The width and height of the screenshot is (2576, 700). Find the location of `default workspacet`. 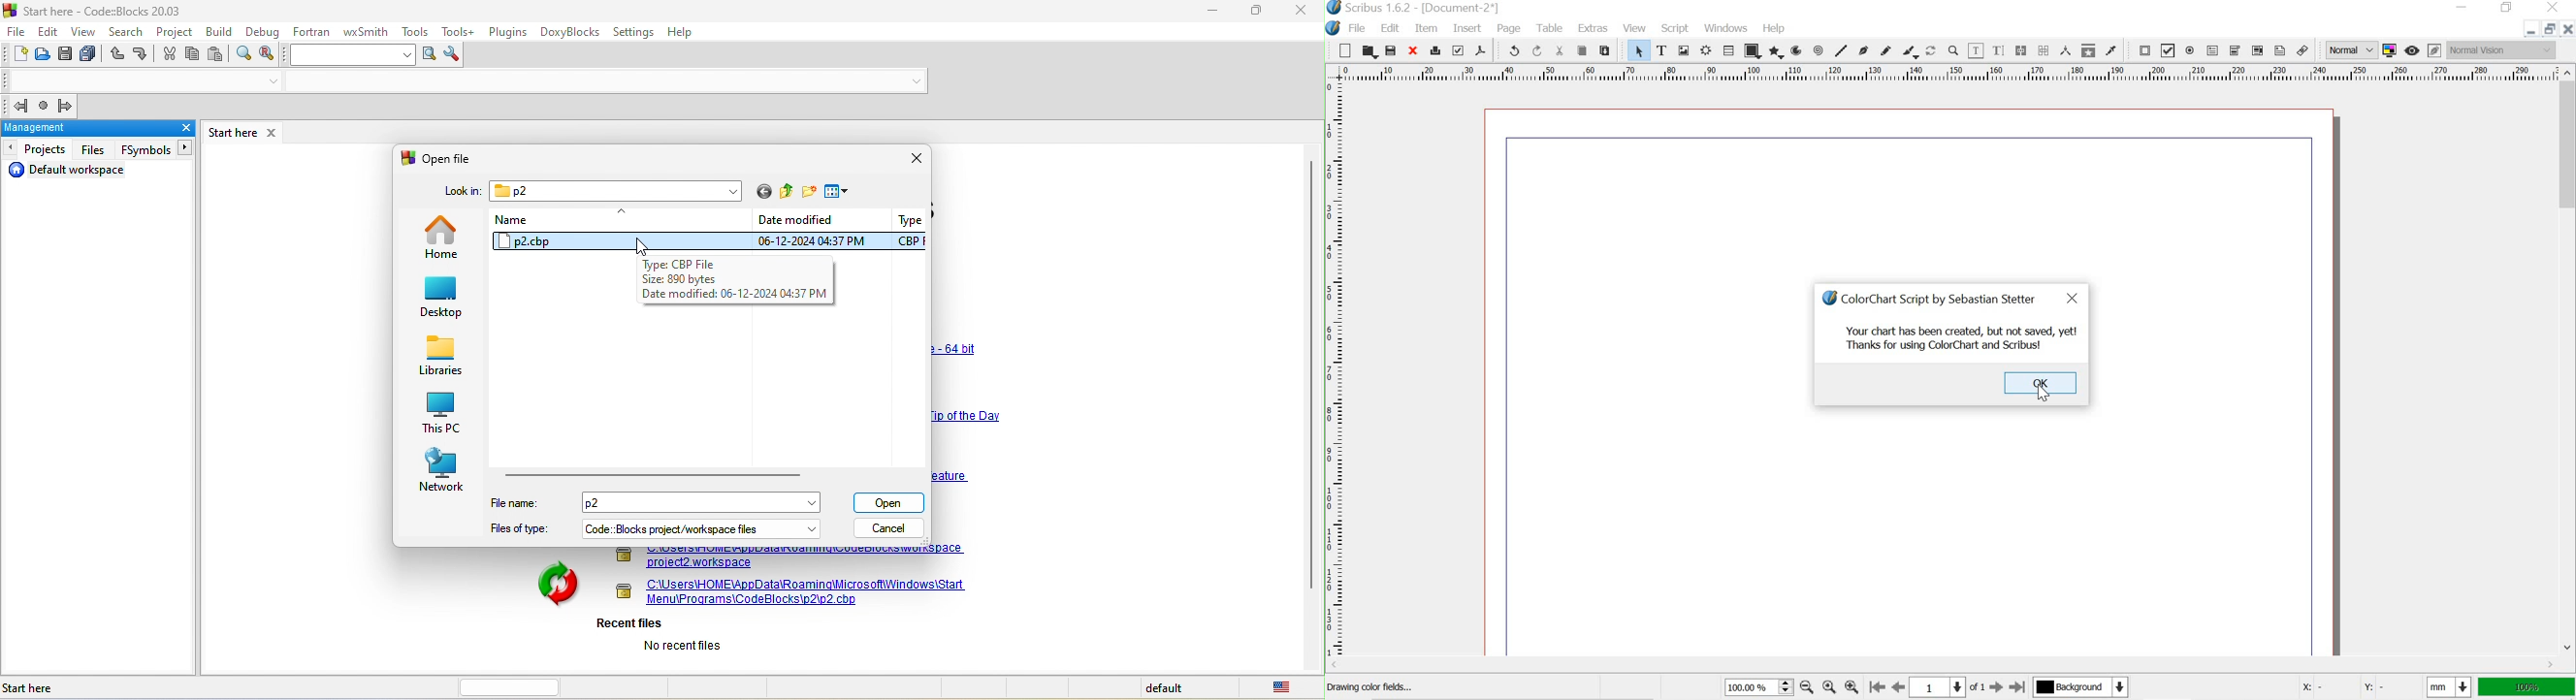

default workspacet is located at coordinates (73, 171).